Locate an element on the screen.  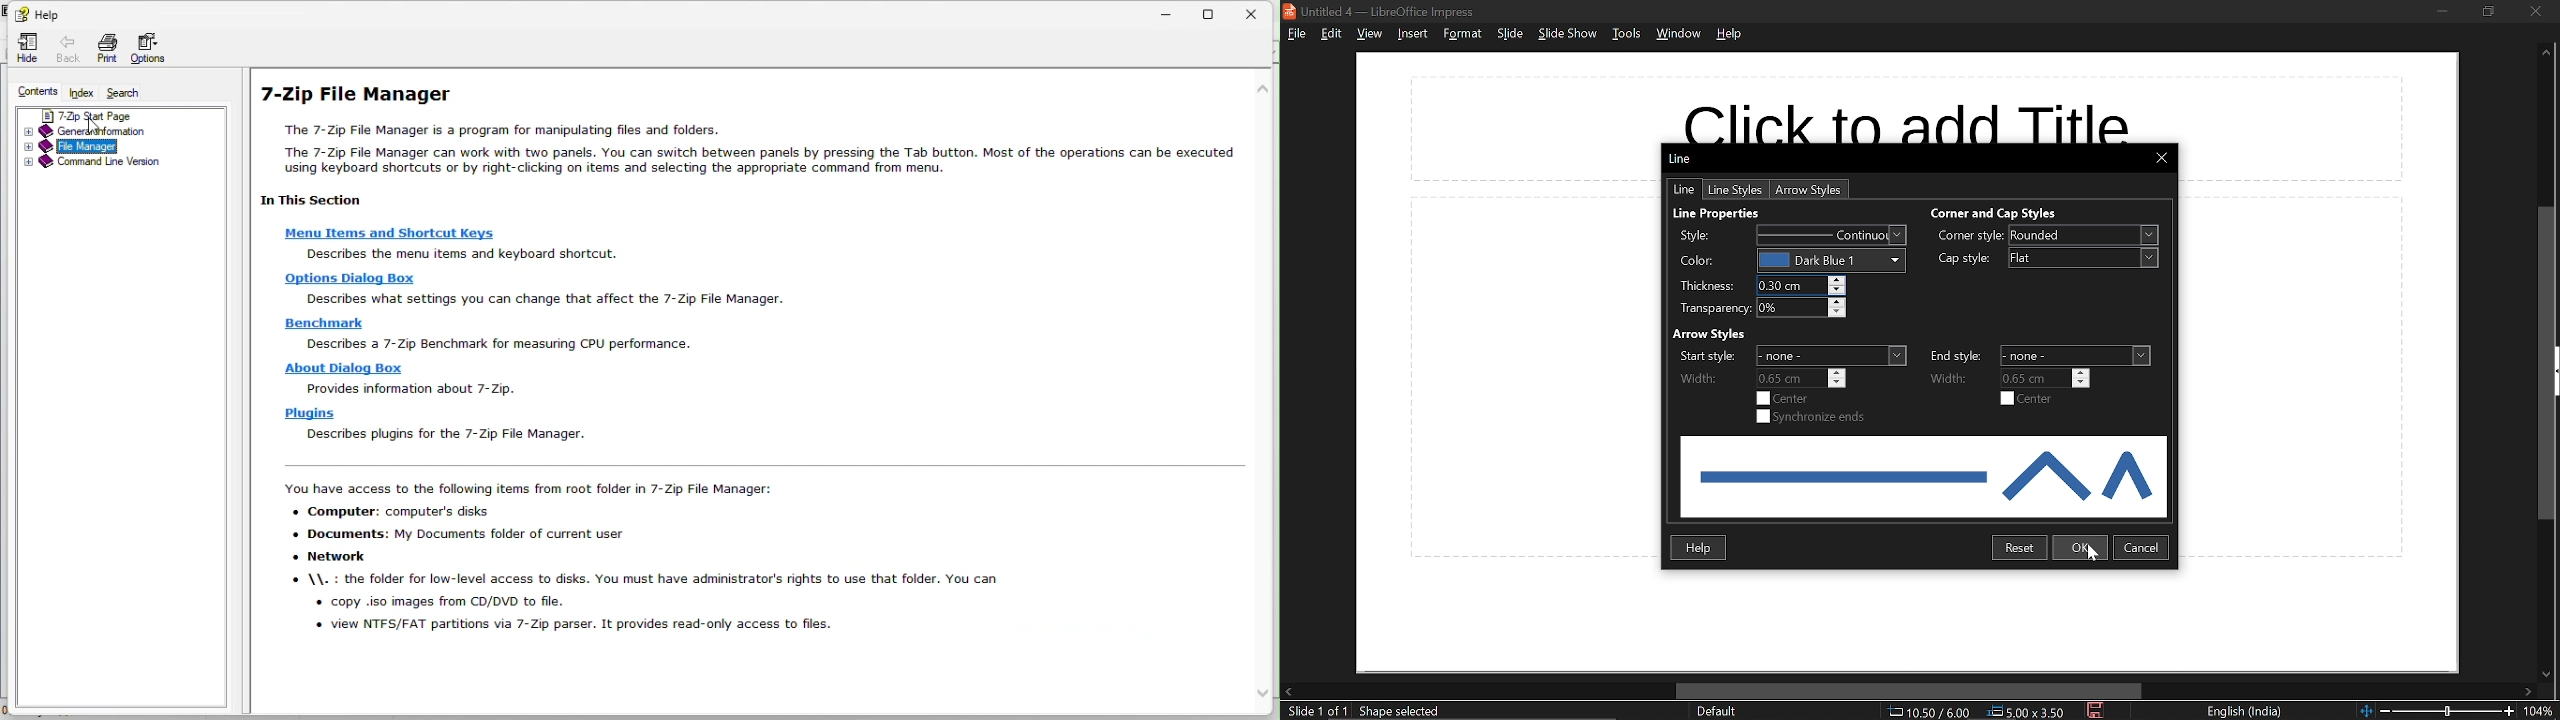
current slide is located at coordinates (1316, 711).